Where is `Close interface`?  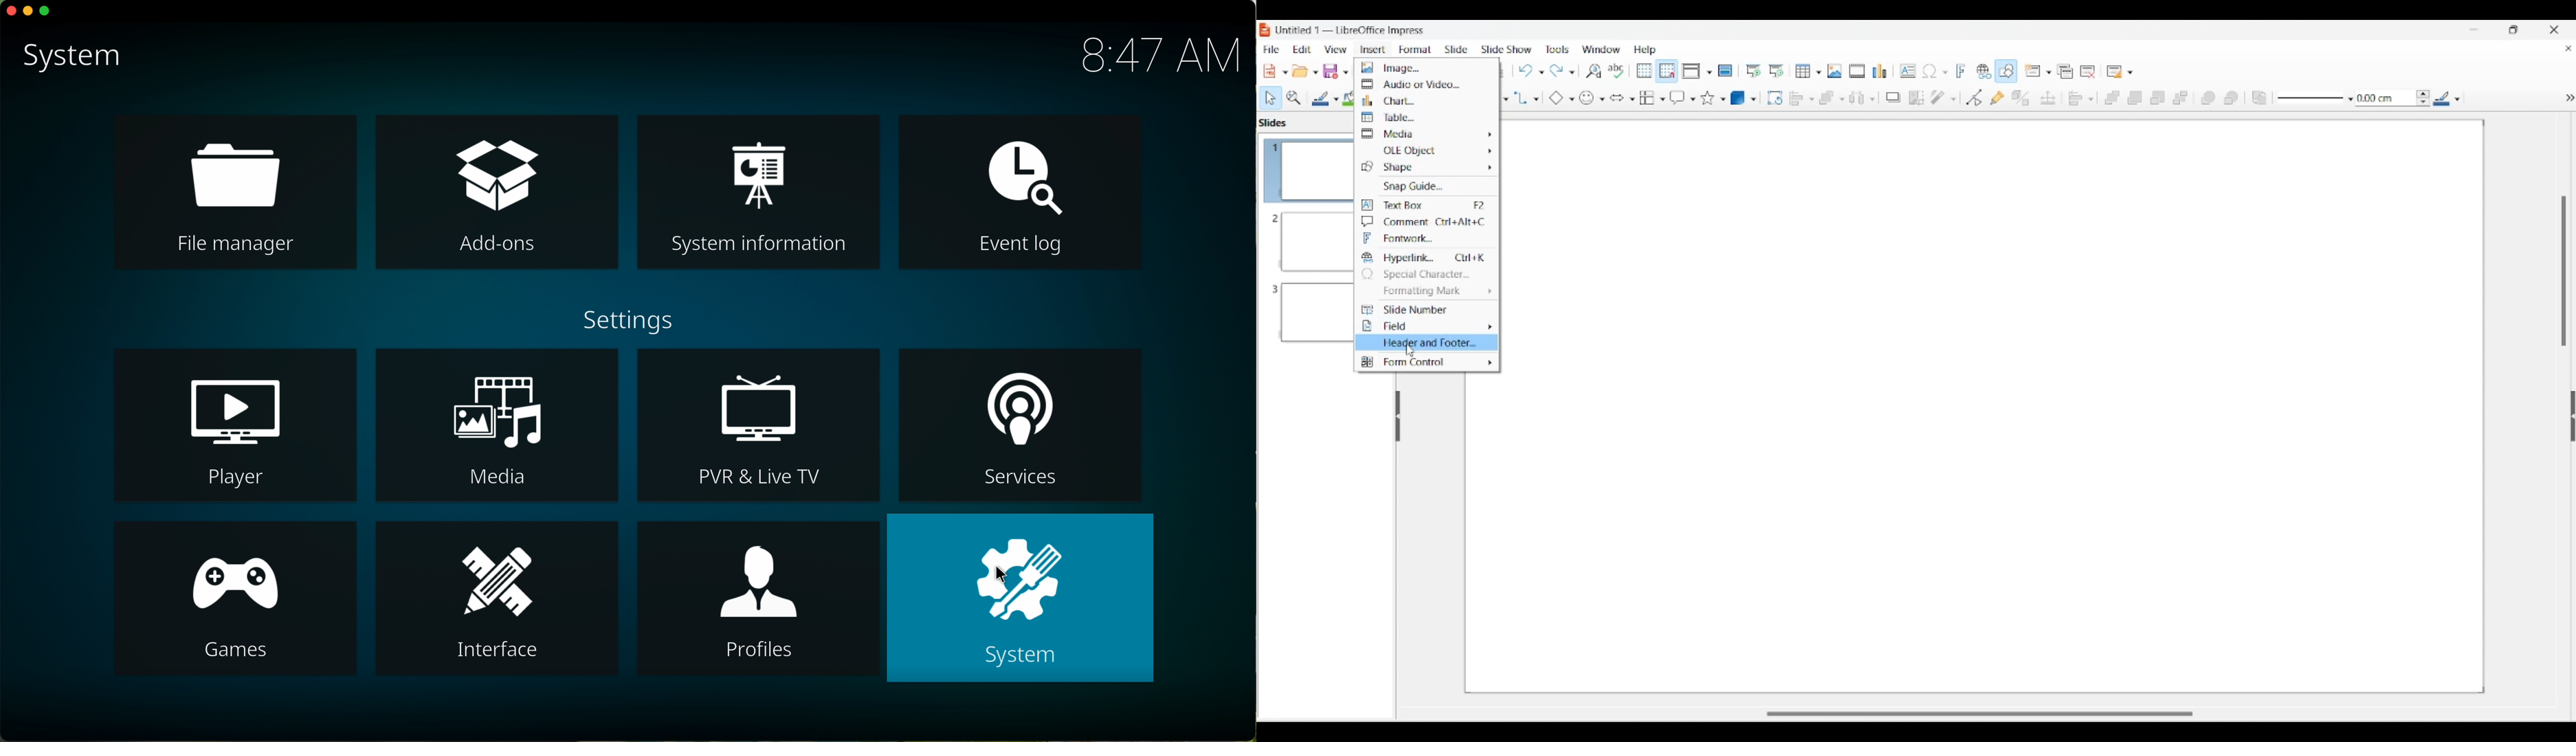 Close interface is located at coordinates (2554, 30).